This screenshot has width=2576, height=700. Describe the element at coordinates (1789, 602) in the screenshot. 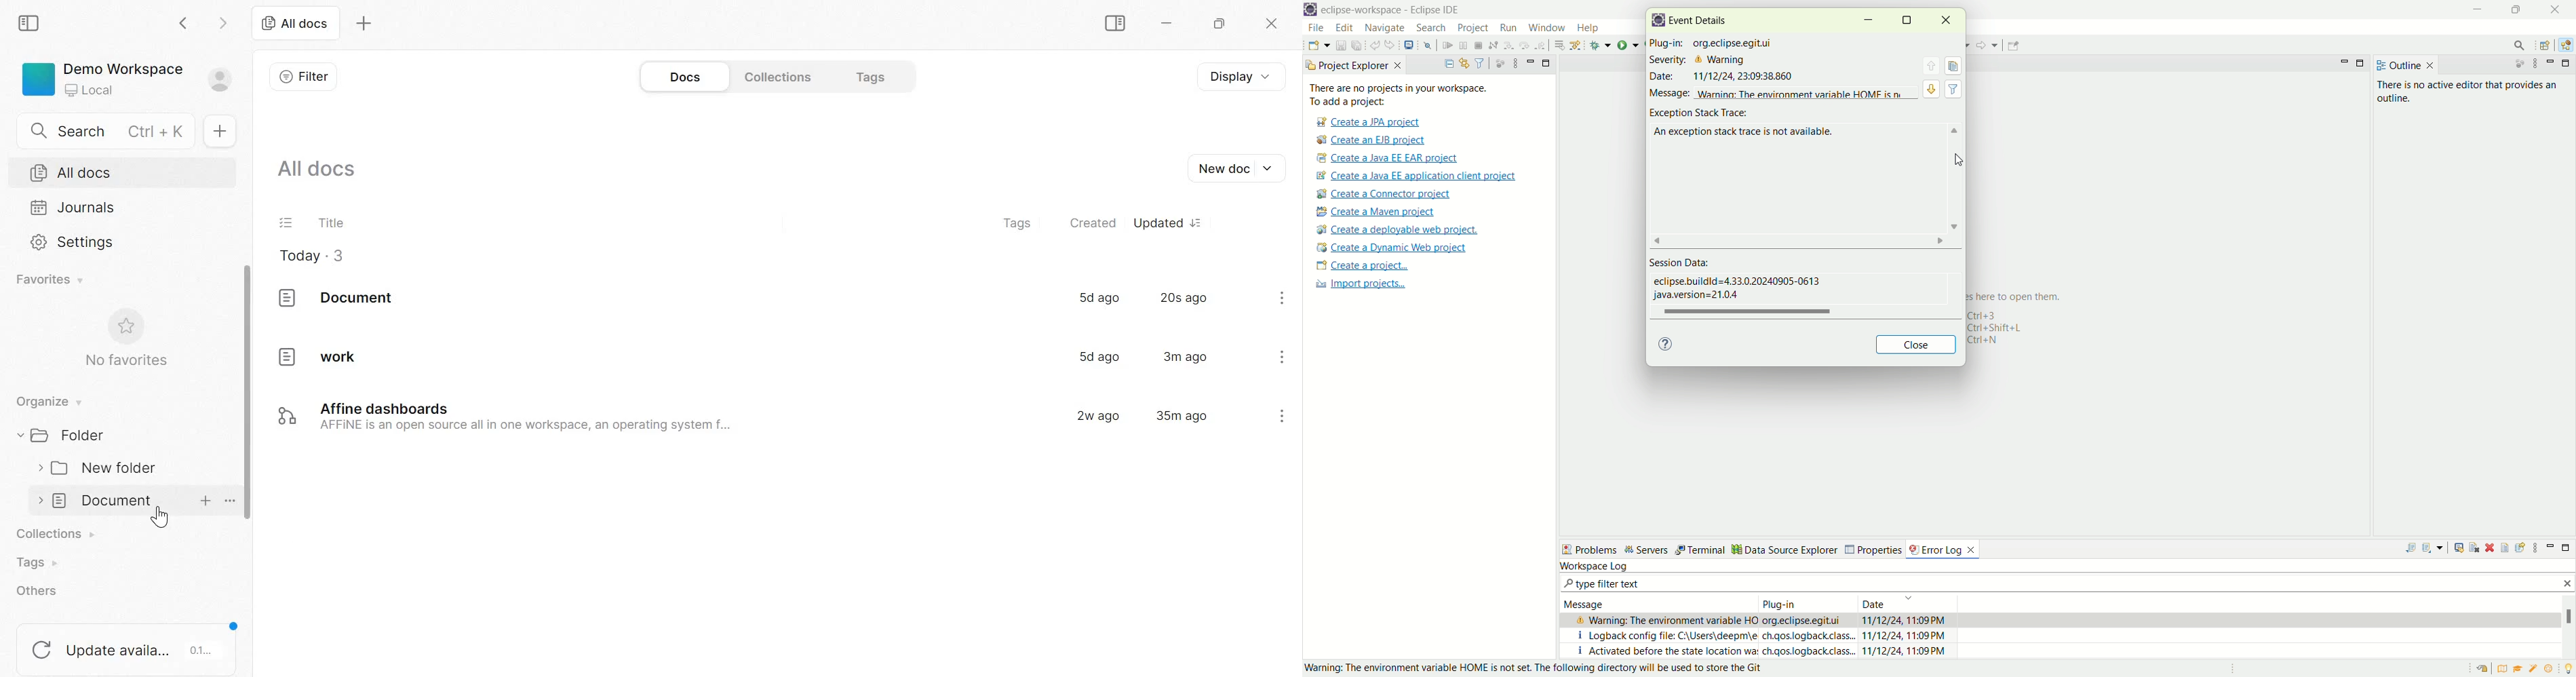

I see `Plug in` at that location.